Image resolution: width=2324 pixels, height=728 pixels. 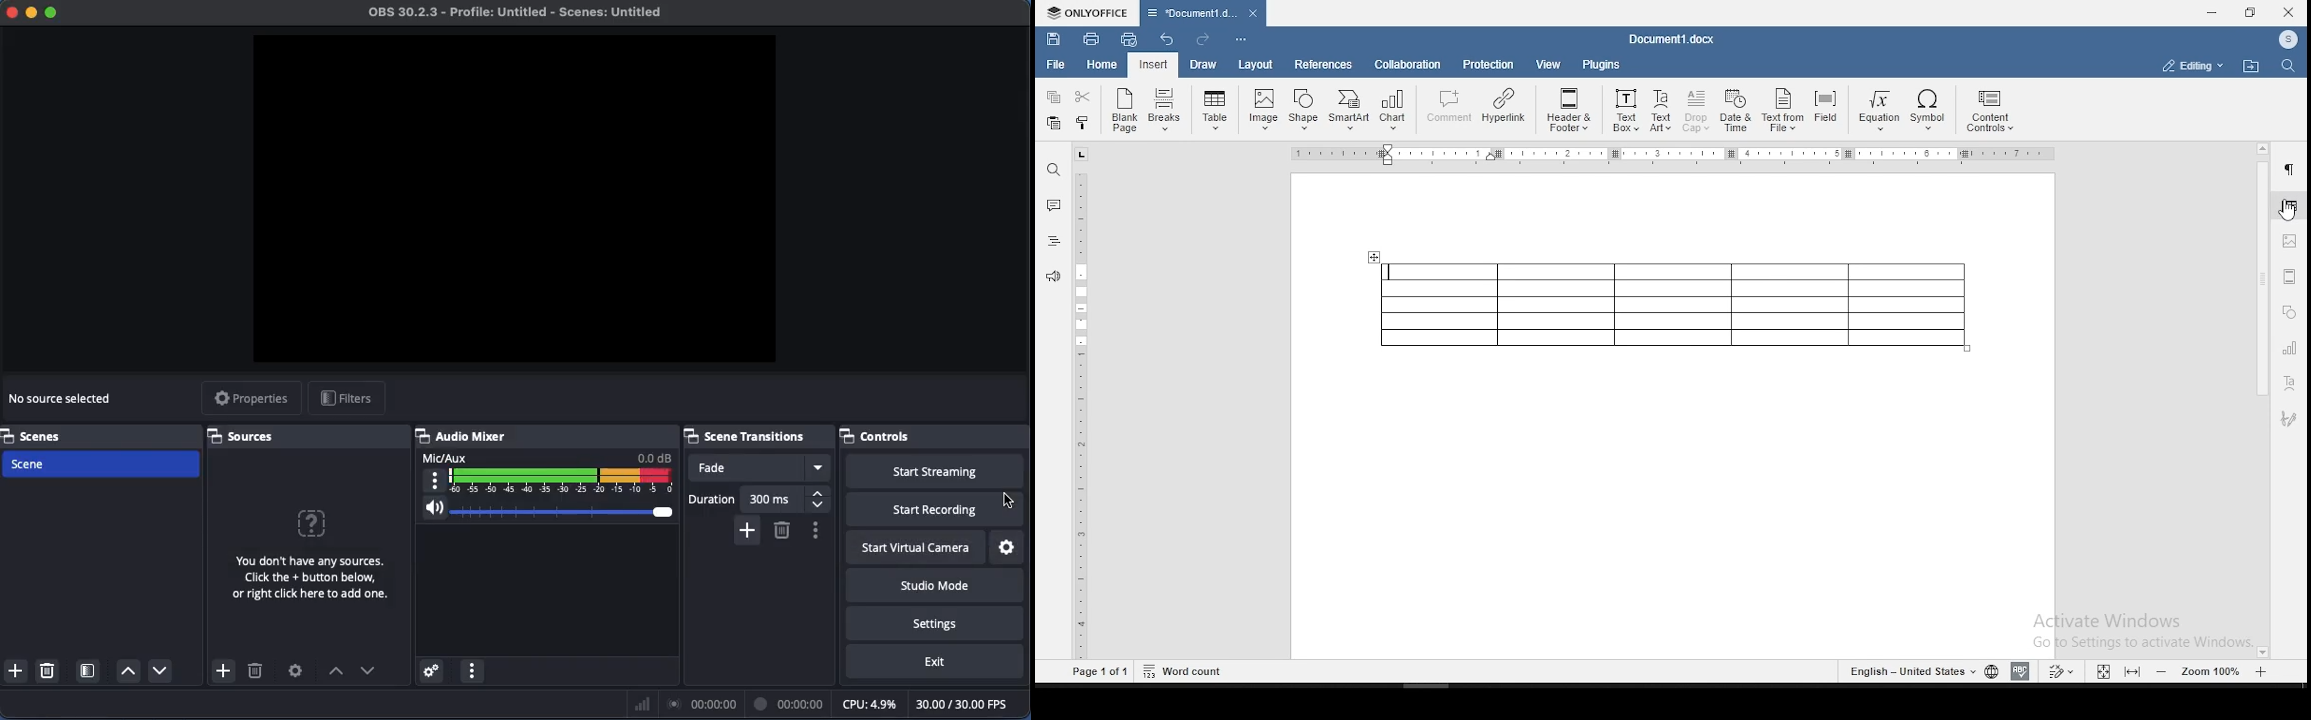 I want to click on Maximize, so click(x=53, y=14).